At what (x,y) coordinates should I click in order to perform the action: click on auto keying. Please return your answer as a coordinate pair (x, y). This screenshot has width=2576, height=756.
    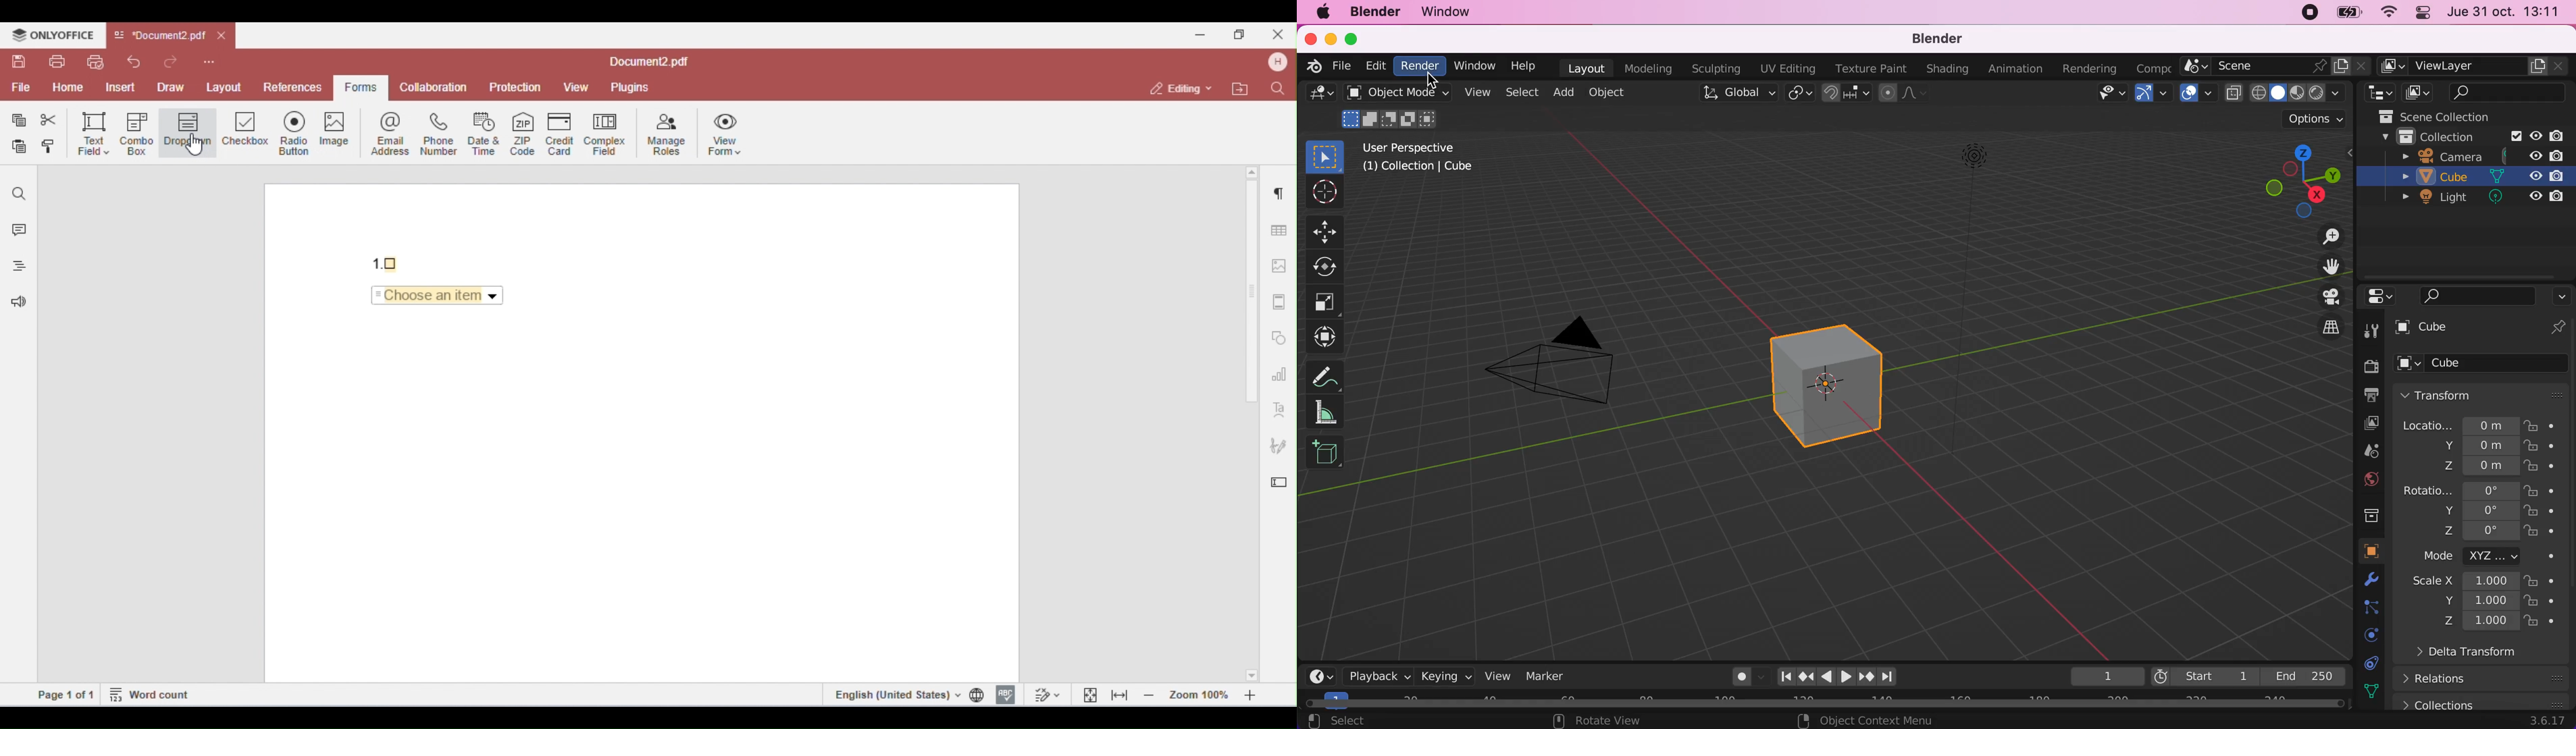
    Looking at the image, I should click on (1741, 679).